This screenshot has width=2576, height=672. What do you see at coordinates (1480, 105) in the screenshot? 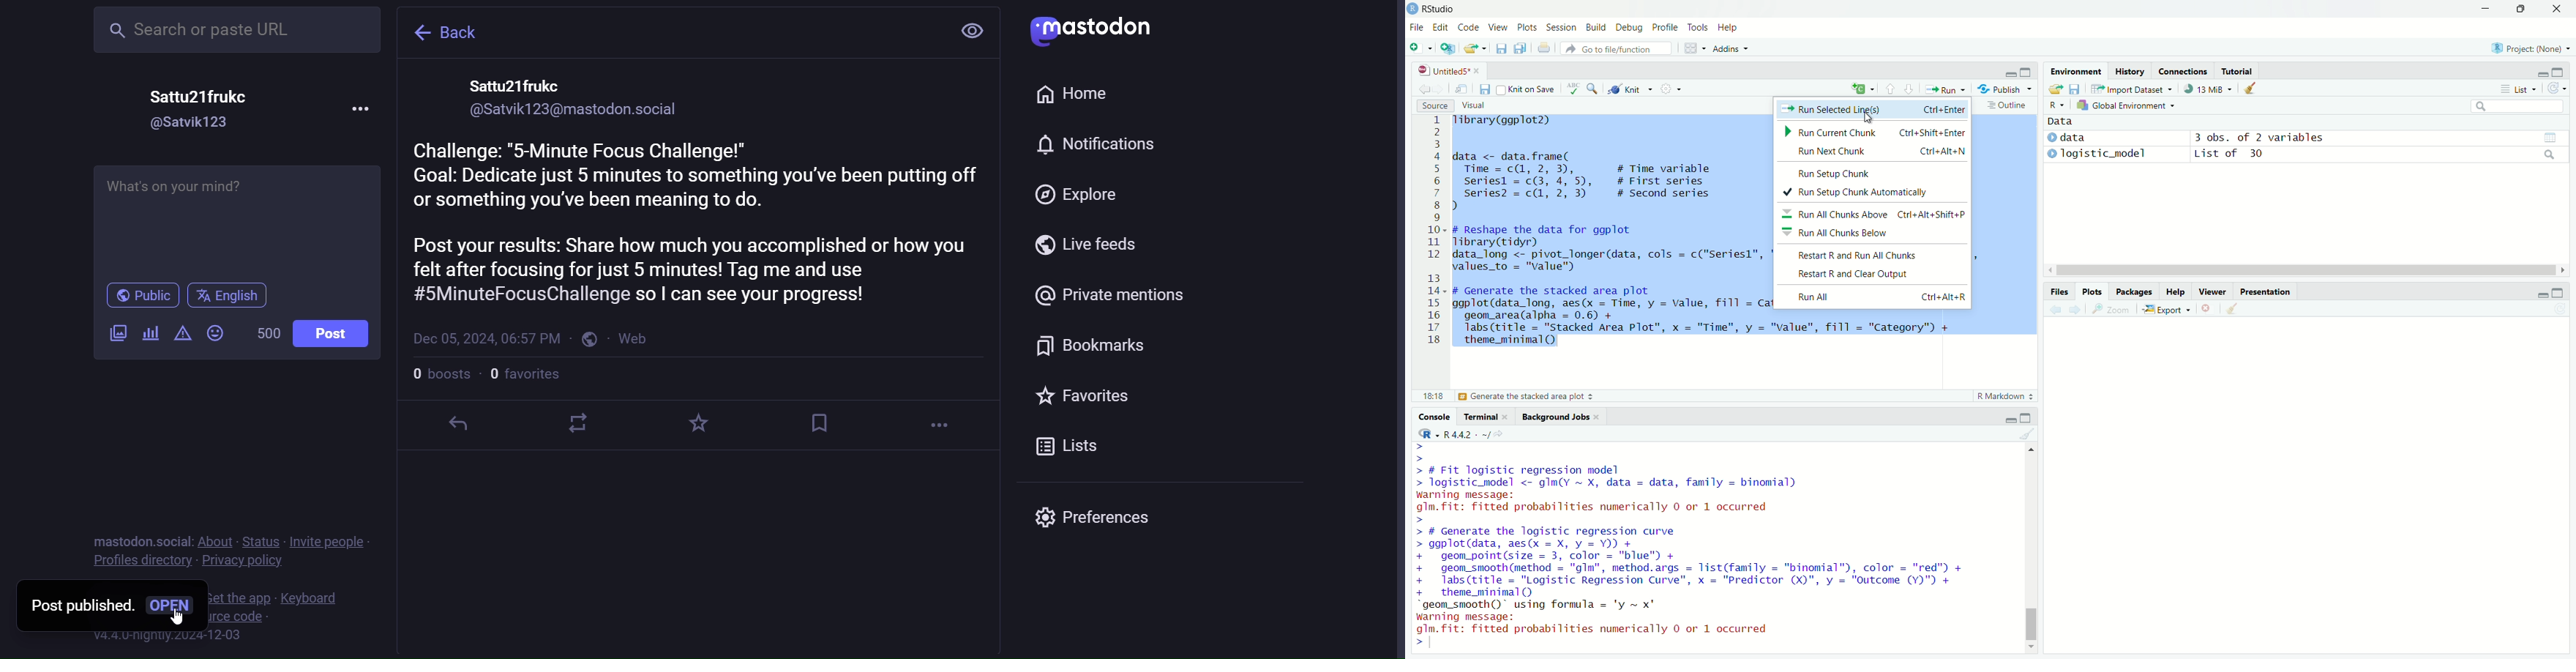
I see `Visual` at bounding box center [1480, 105].